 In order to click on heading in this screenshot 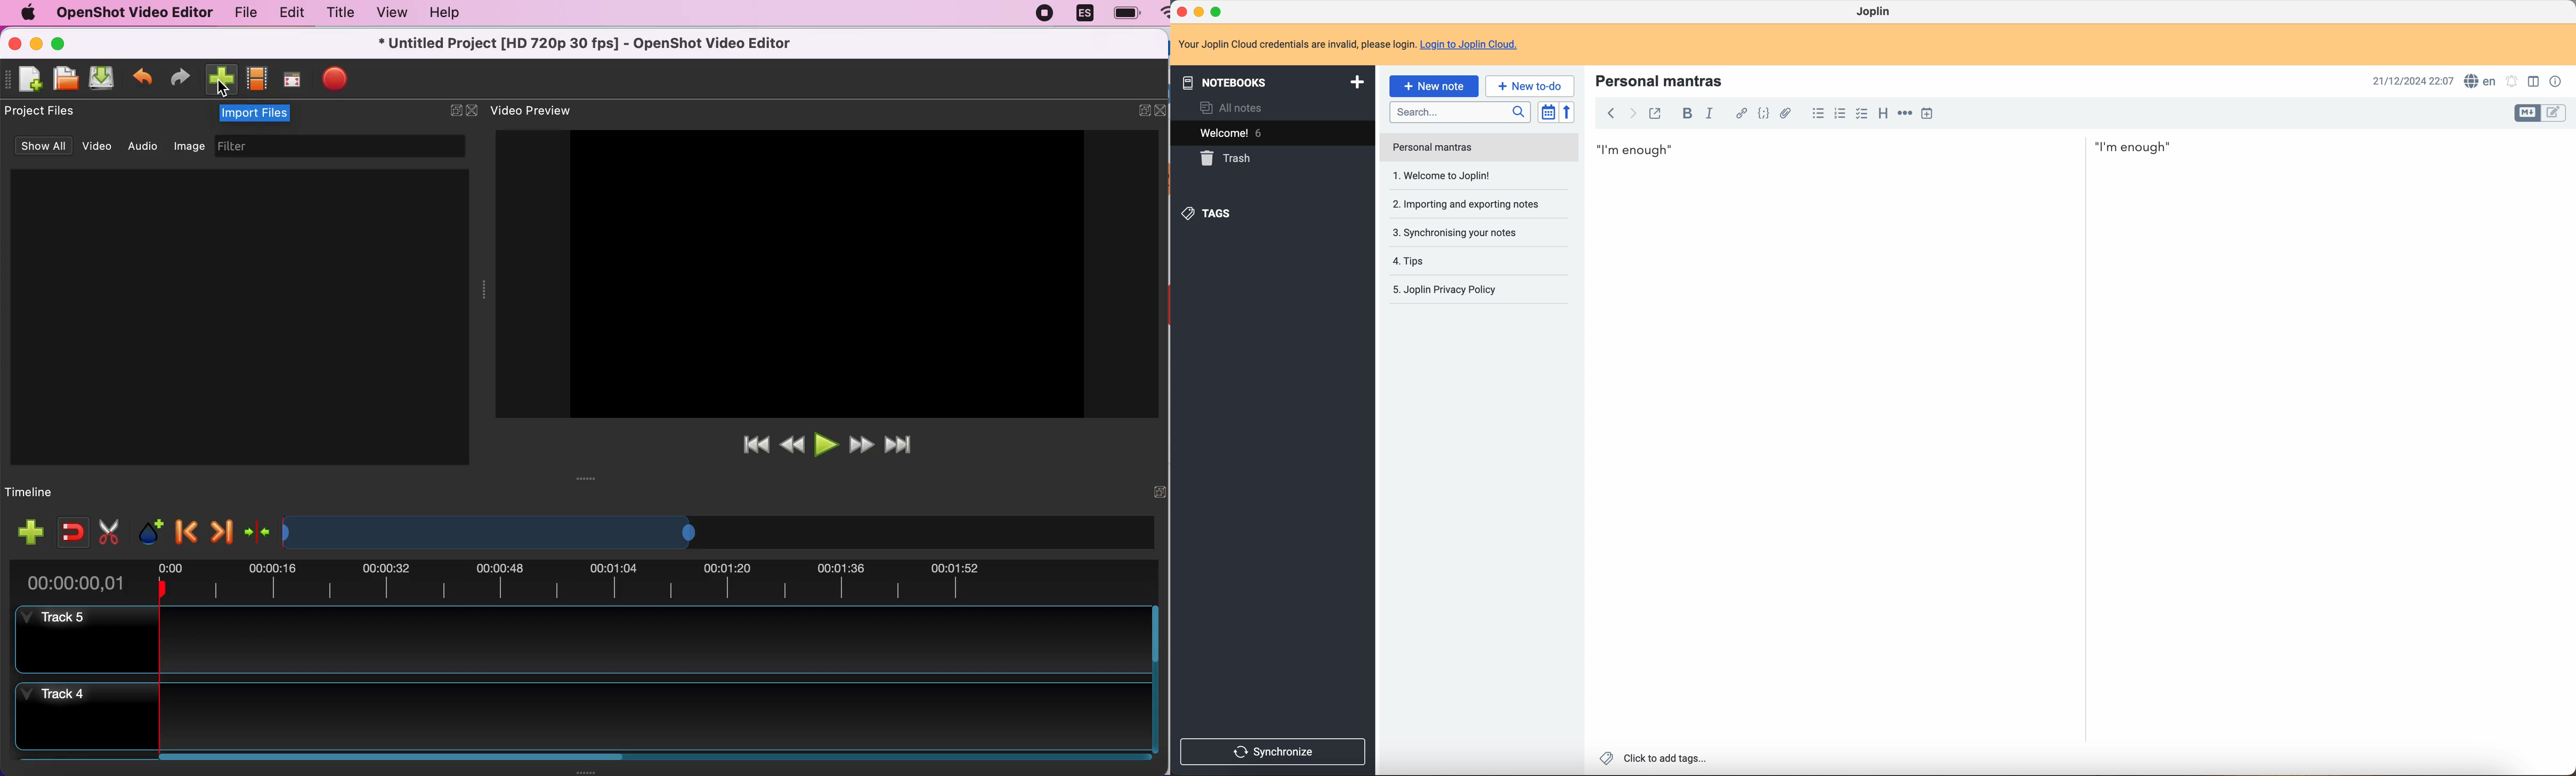, I will do `click(1883, 115)`.